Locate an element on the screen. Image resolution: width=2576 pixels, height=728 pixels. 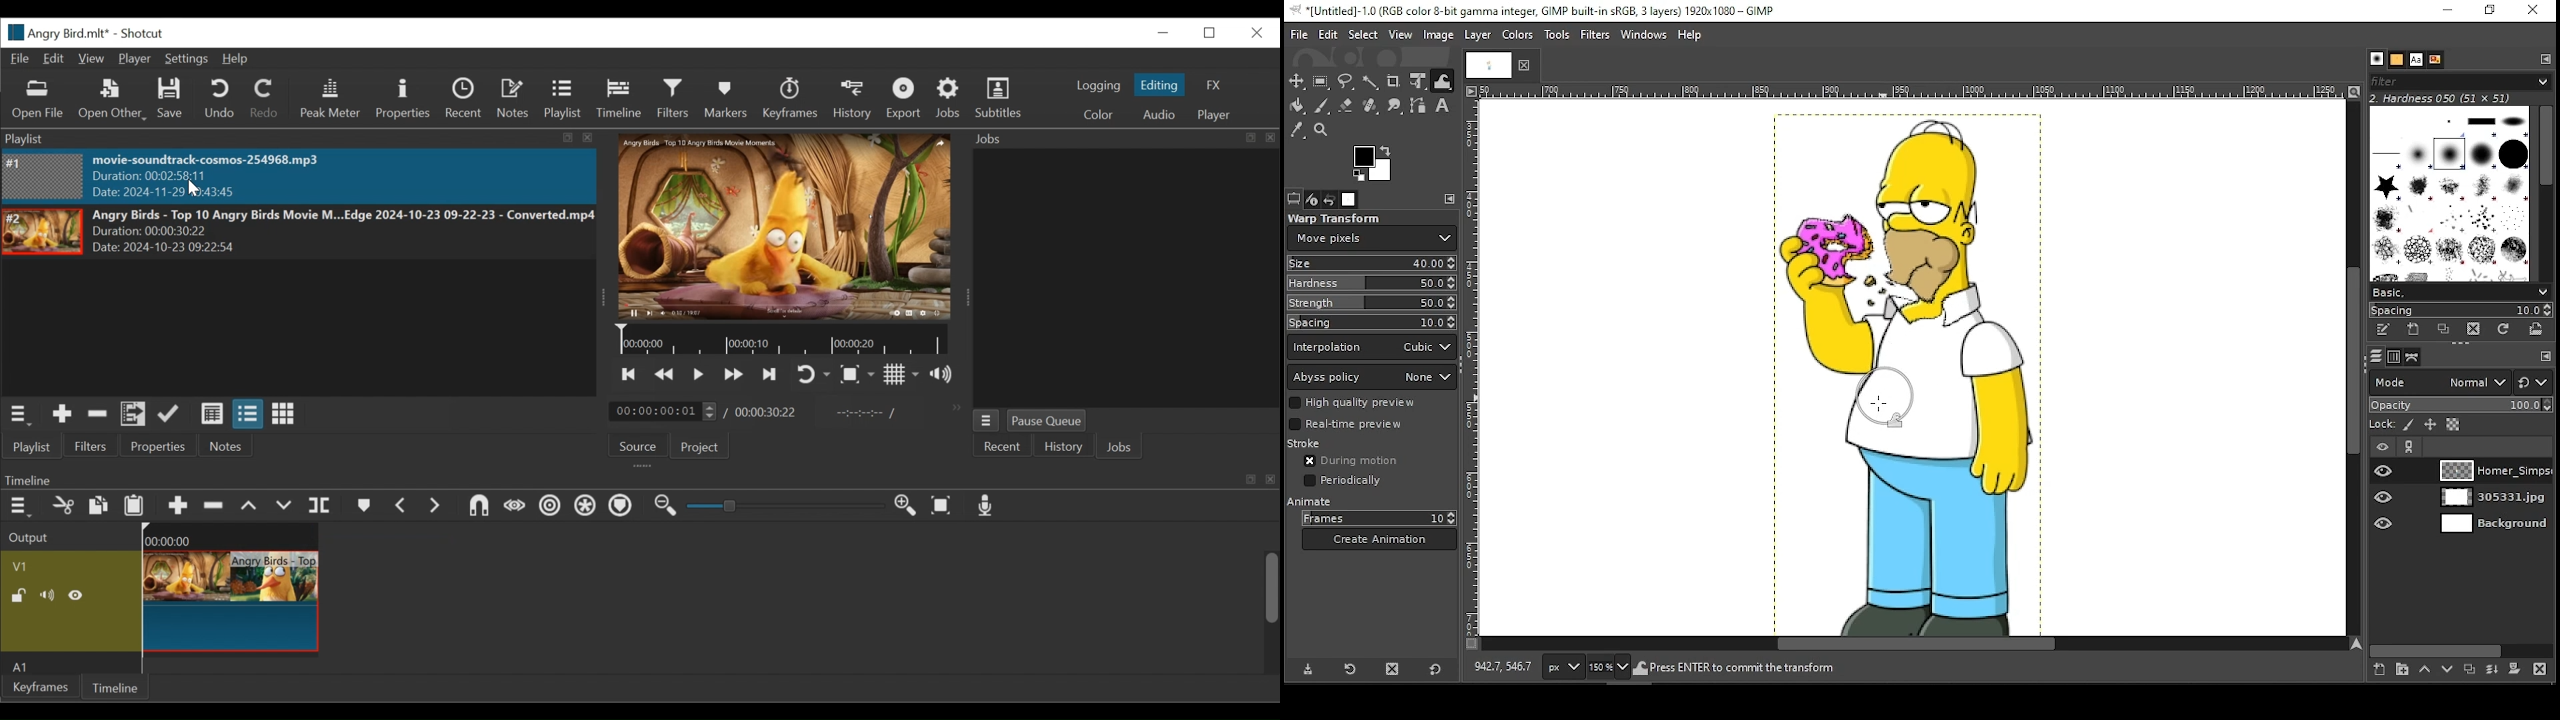
edit toolbar is located at coordinates (1450, 199).